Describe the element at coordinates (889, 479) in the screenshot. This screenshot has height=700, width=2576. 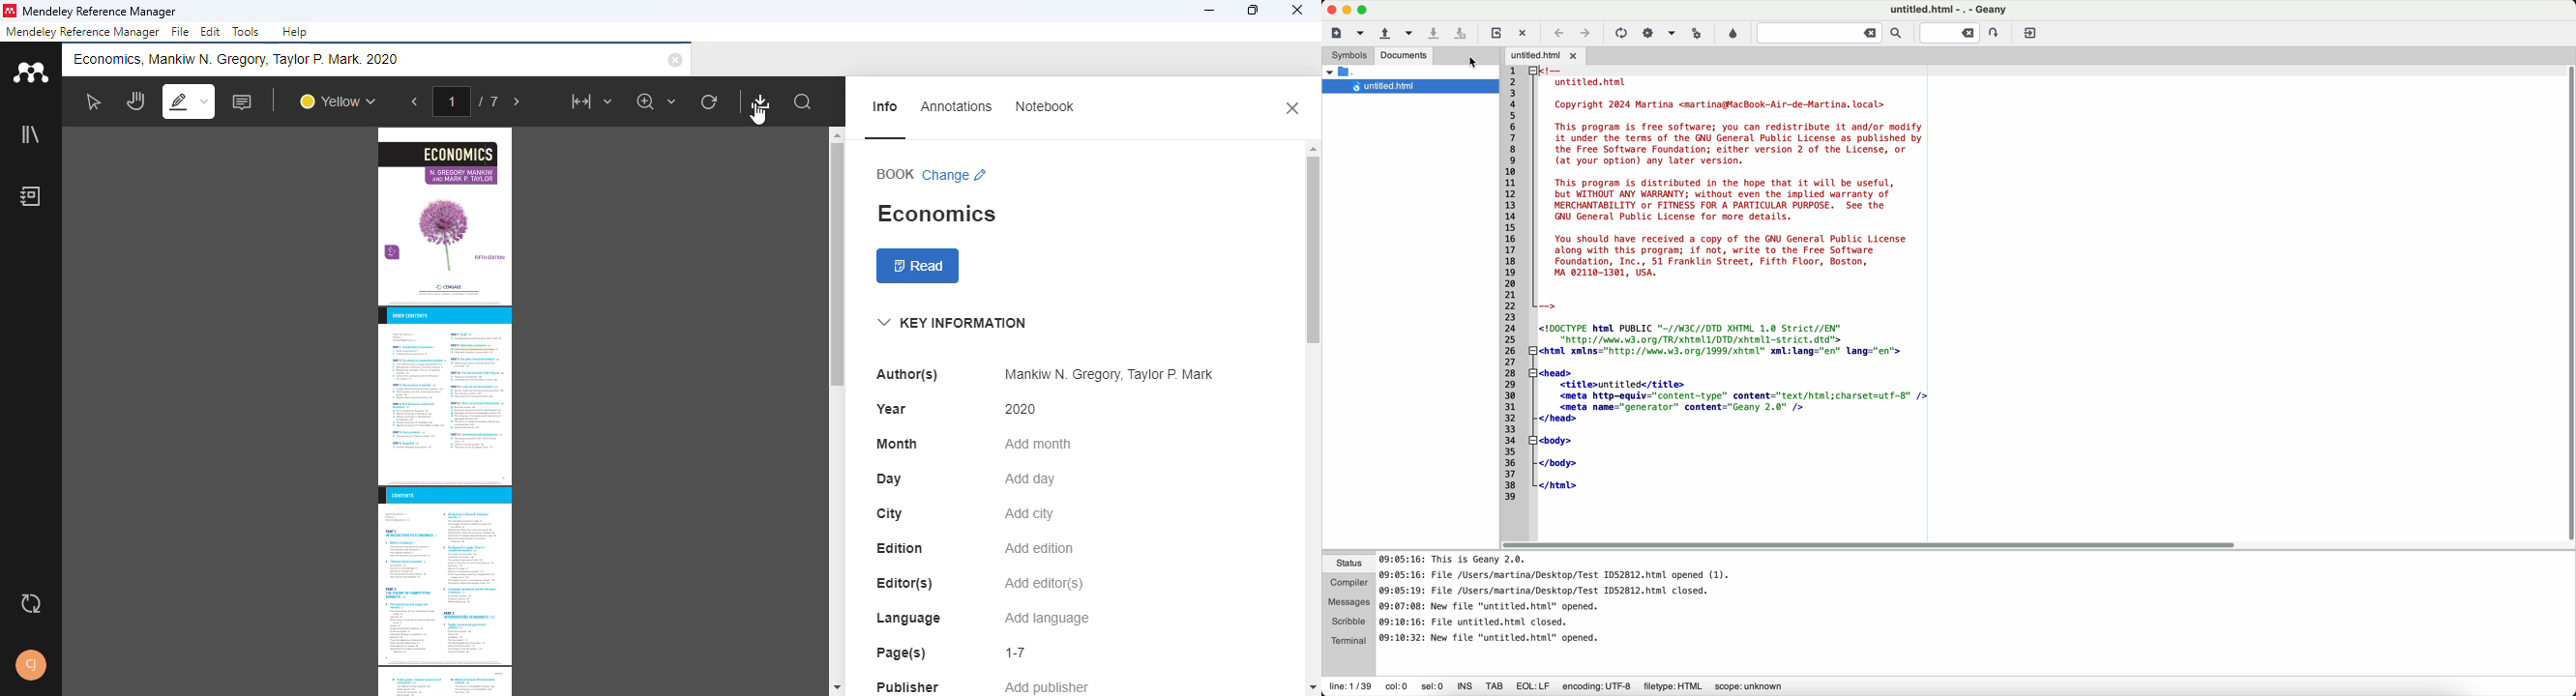
I see `day` at that location.